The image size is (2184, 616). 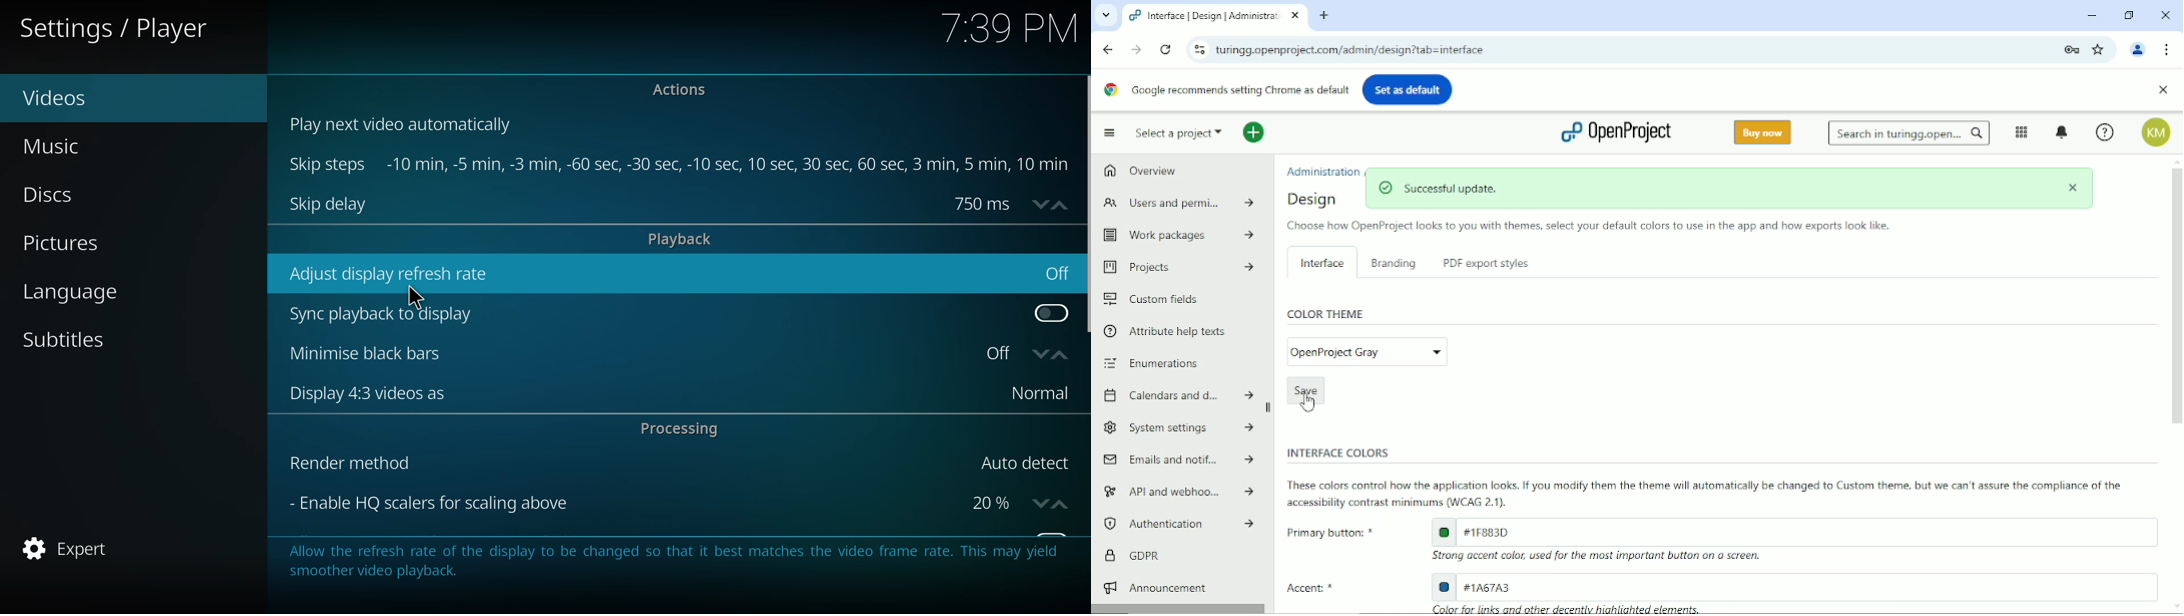 I want to click on EE Strong accent color, used for the mast important button on a screen., so click(x=1606, y=557).